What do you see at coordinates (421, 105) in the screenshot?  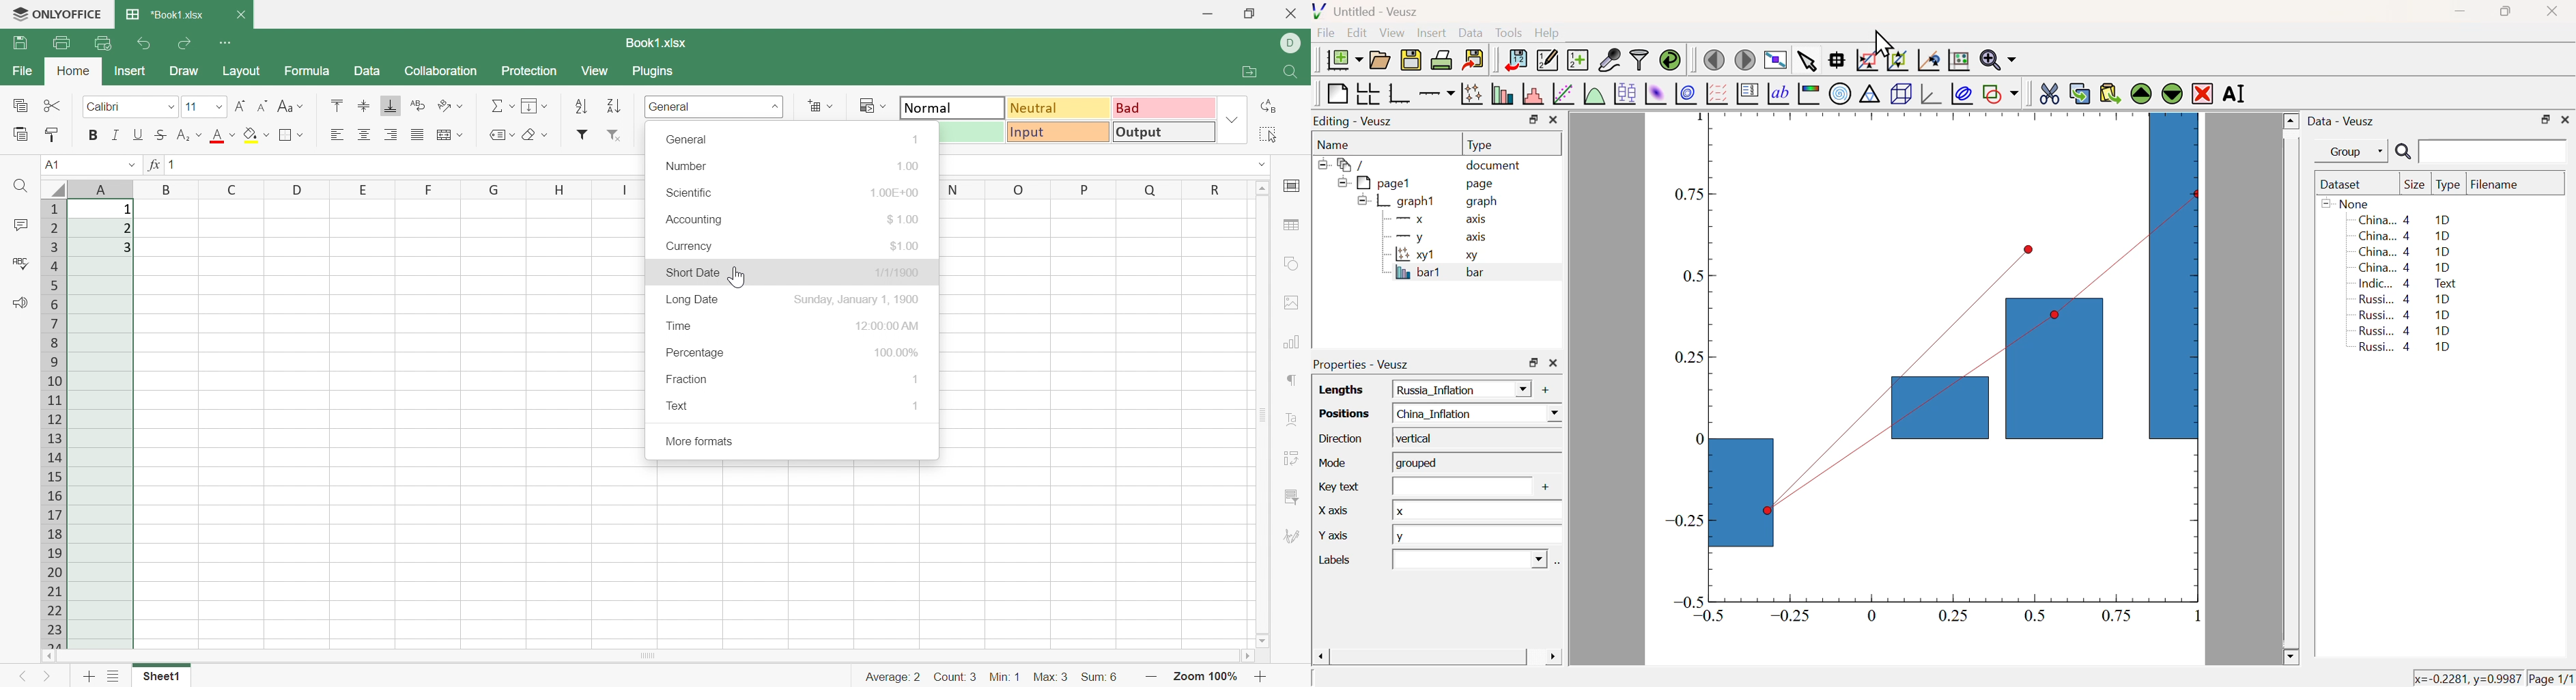 I see `Wrap text` at bounding box center [421, 105].